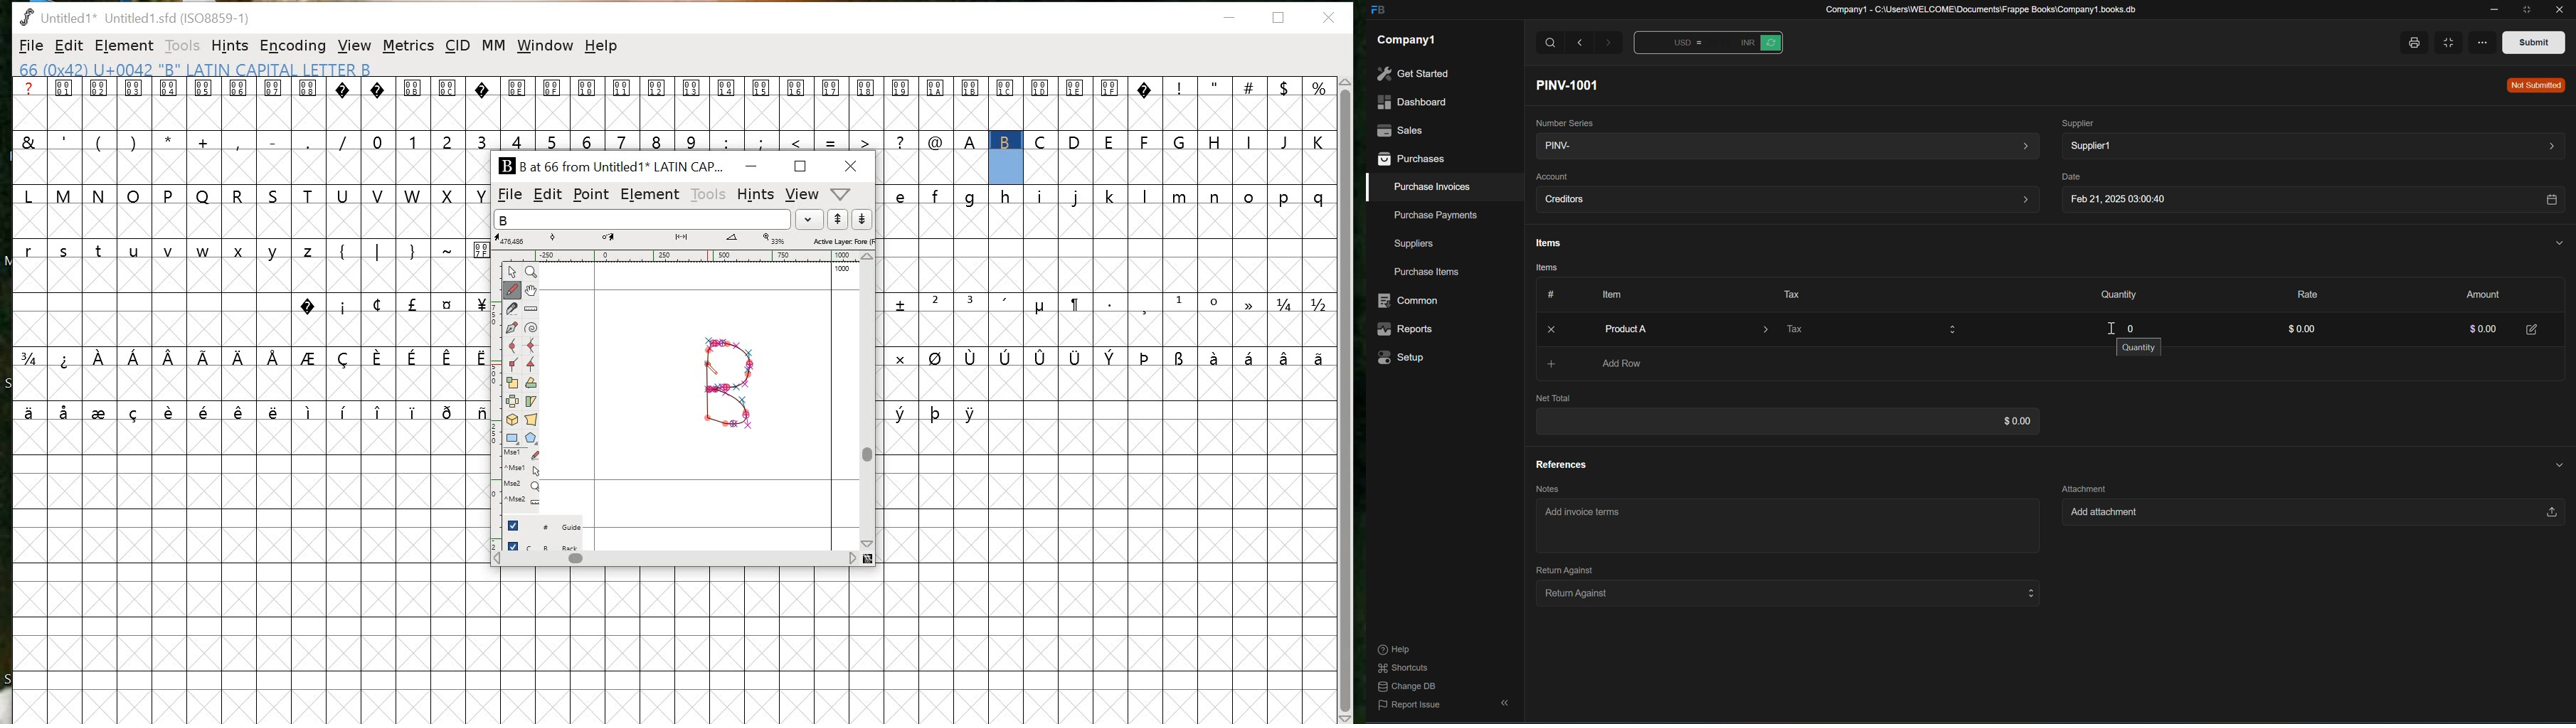  I want to click on change DB, so click(1404, 687).